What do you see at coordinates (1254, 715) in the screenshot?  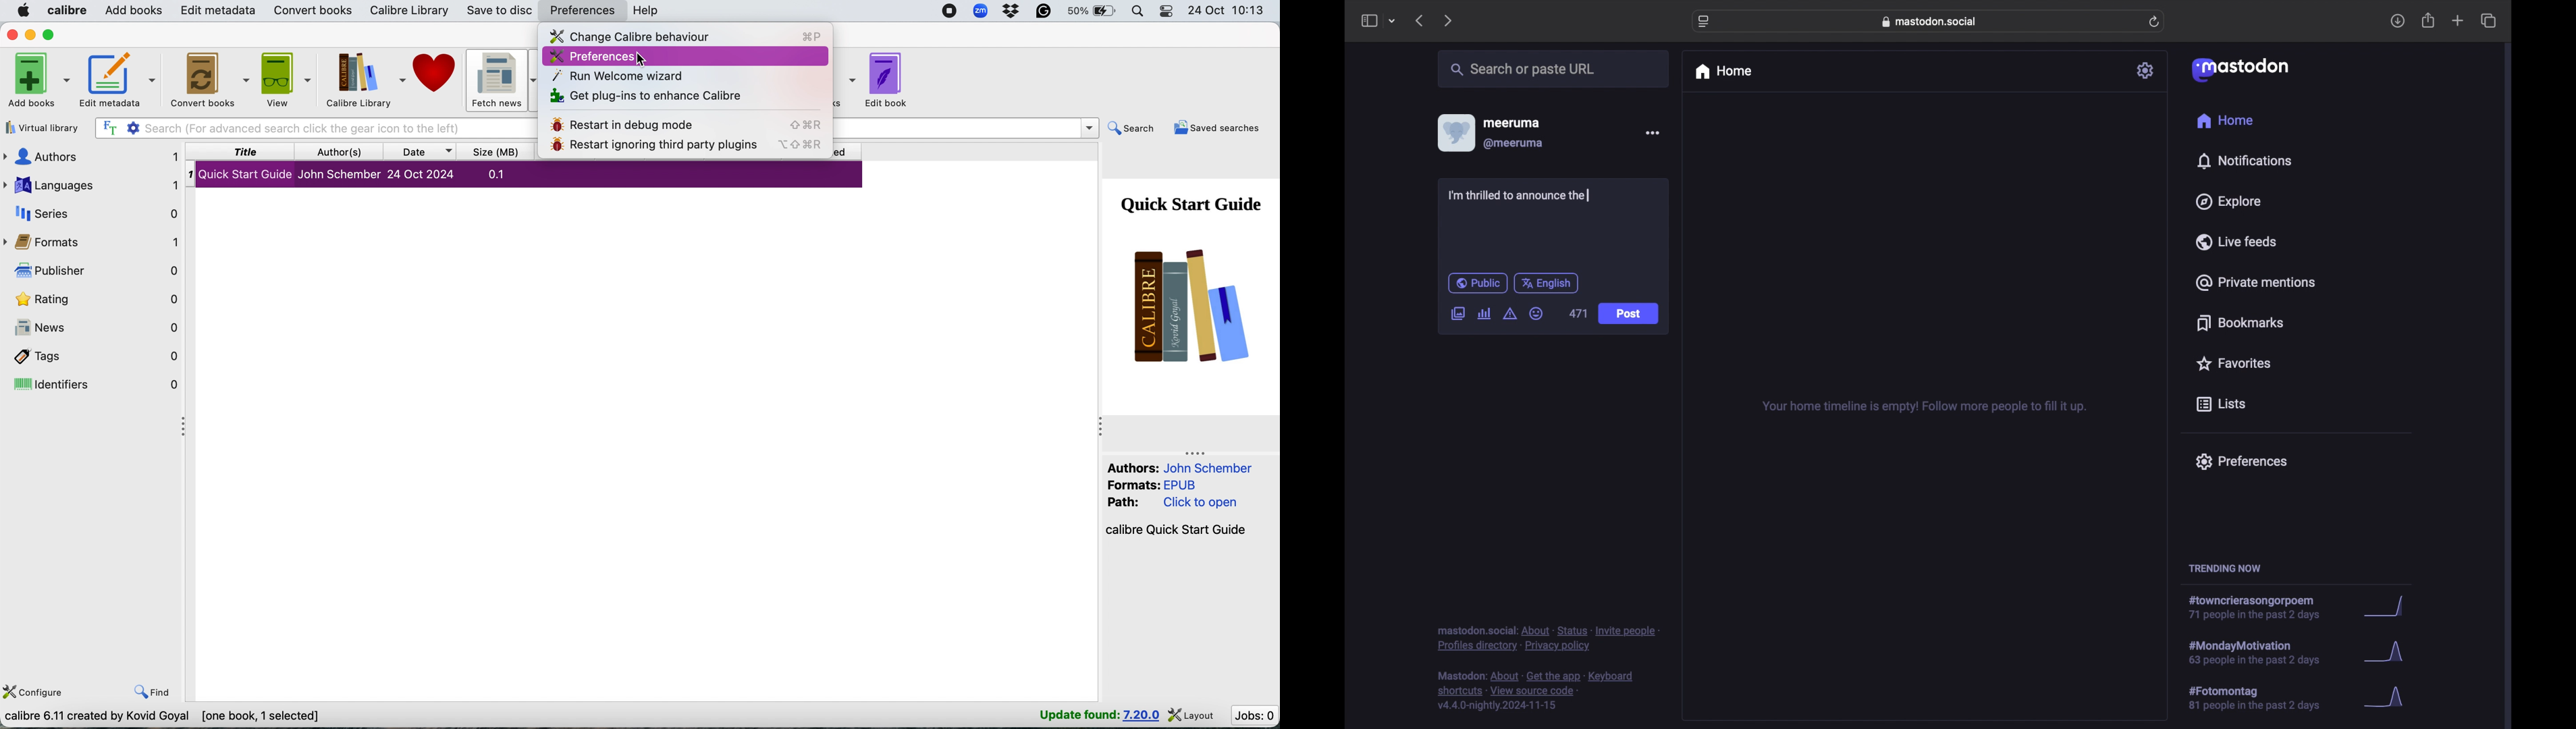 I see `jobs : 0` at bounding box center [1254, 715].